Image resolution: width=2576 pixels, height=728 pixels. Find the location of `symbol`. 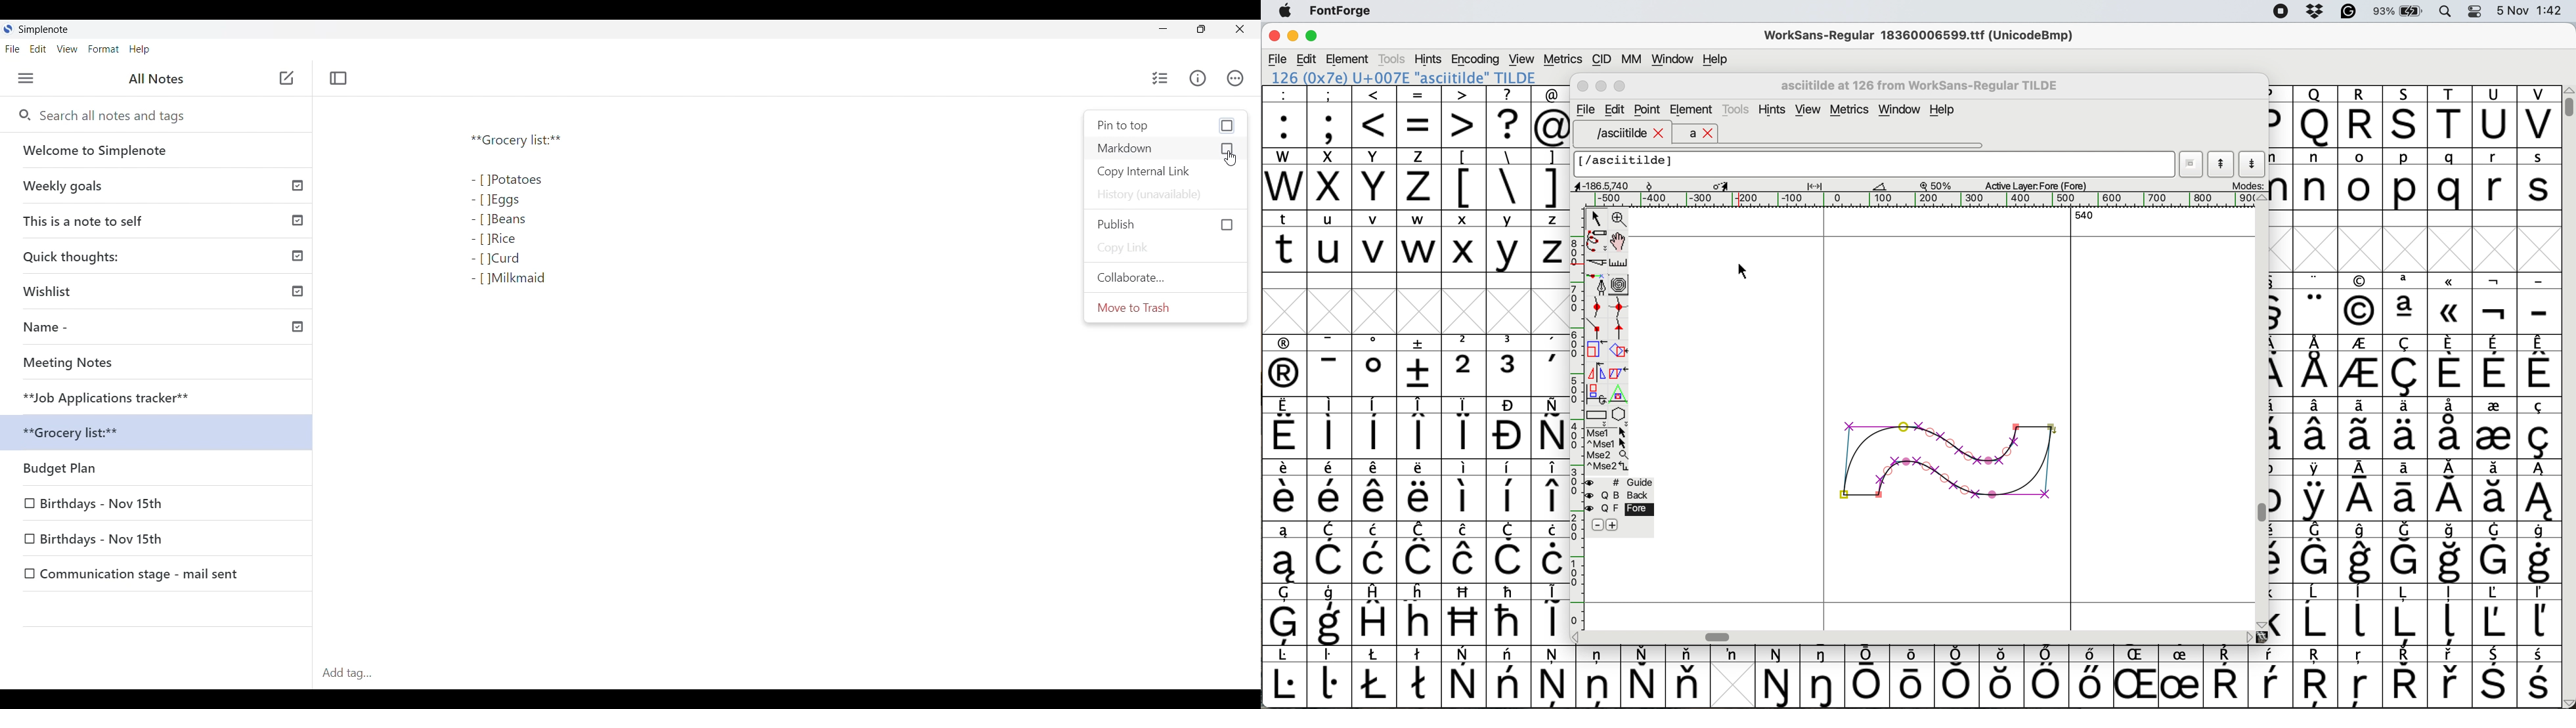

symbol is located at coordinates (1421, 365).